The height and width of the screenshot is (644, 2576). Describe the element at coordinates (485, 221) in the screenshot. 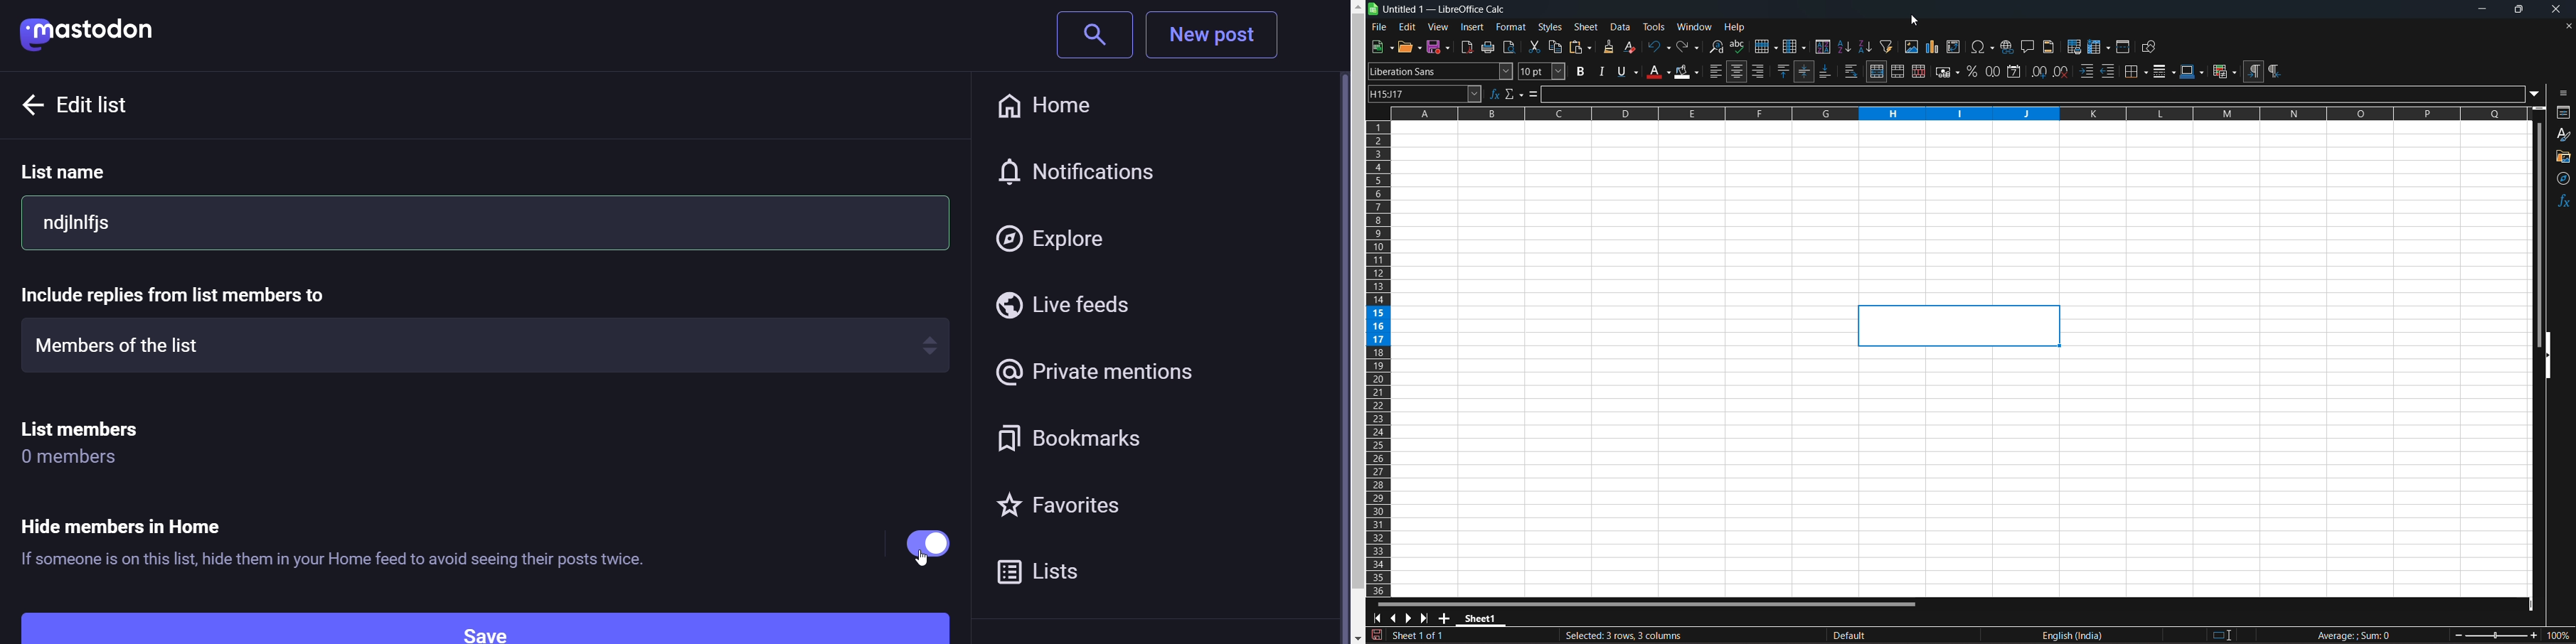

I see `ndjlnifjs` at that location.